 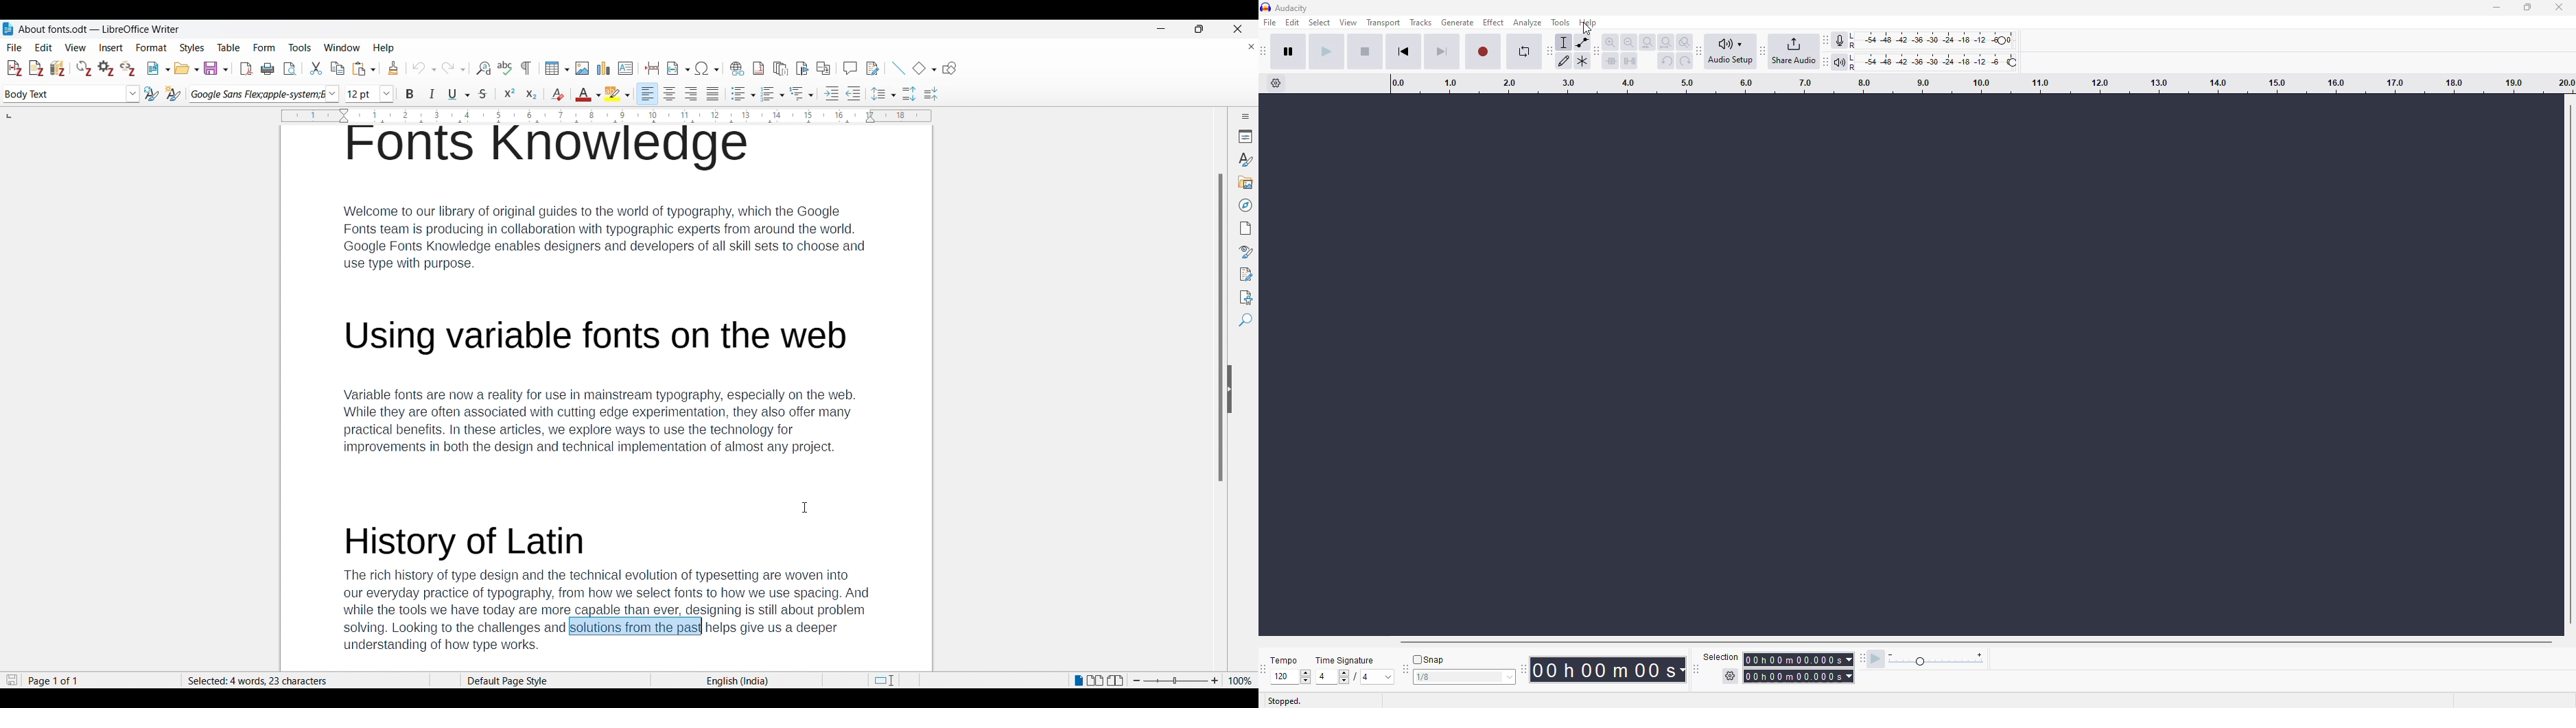 What do you see at coordinates (736, 681) in the screenshot?
I see `Current text language` at bounding box center [736, 681].